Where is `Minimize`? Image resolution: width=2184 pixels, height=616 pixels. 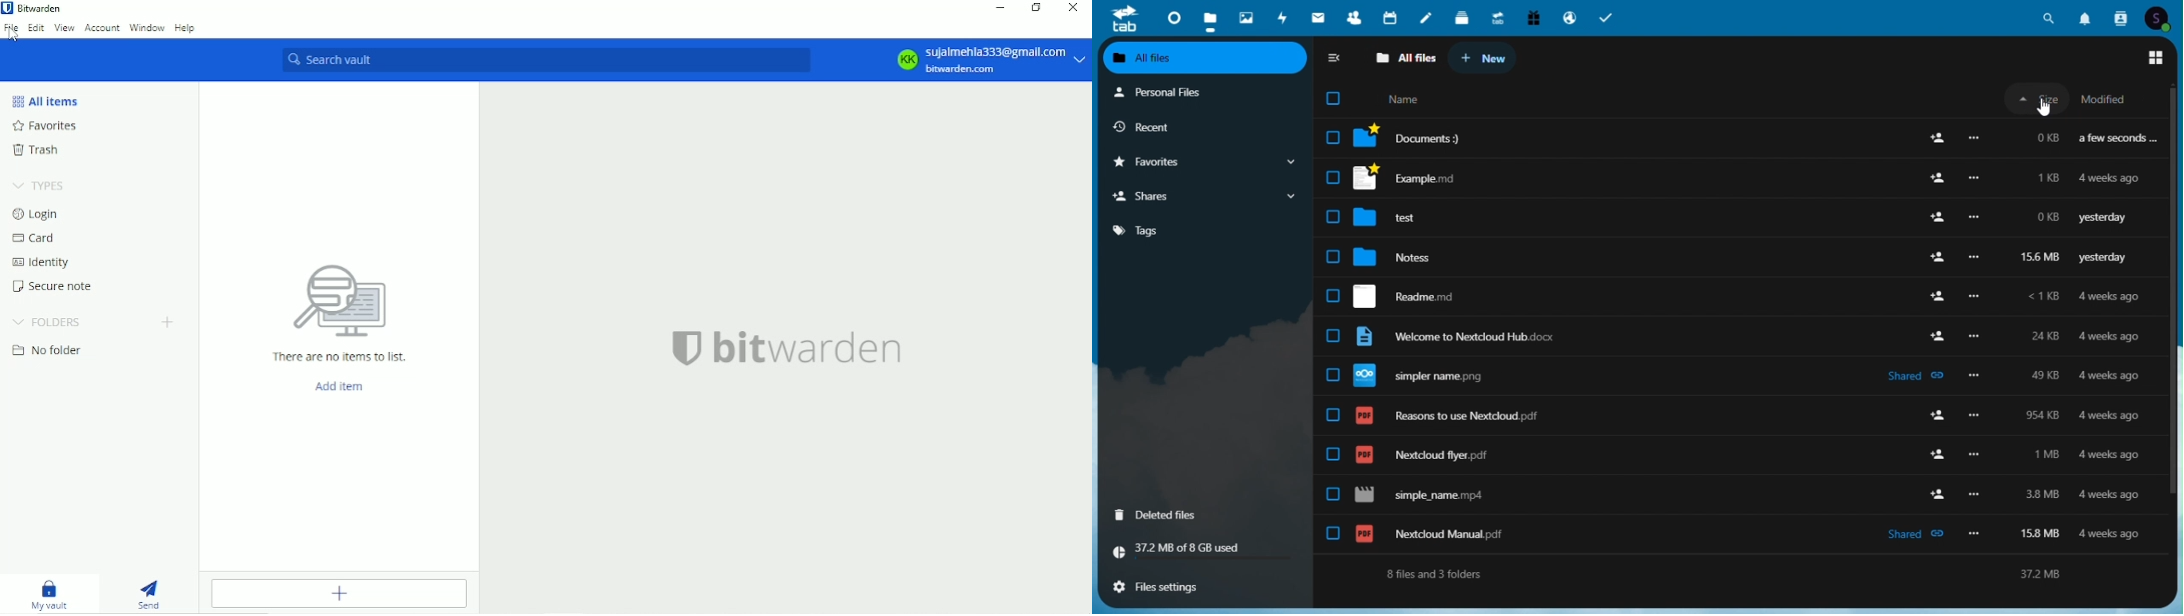
Minimize is located at coordinates (1000, 8).